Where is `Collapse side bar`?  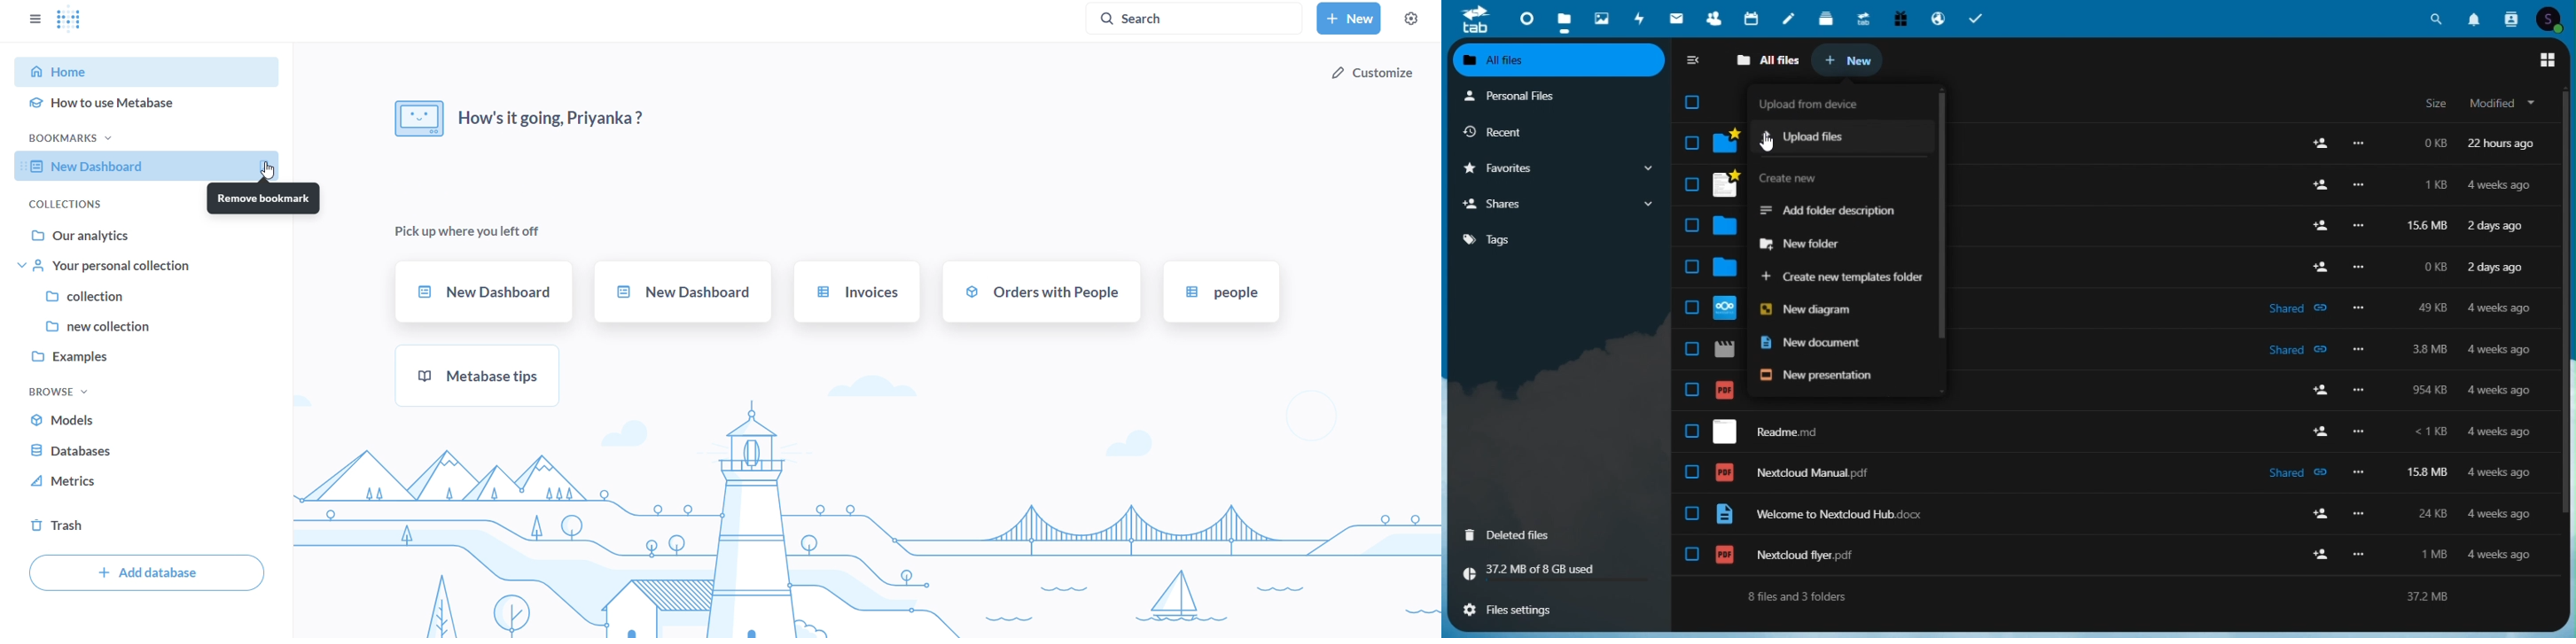
Collapse side bar is located at coordinates (1693, 60).